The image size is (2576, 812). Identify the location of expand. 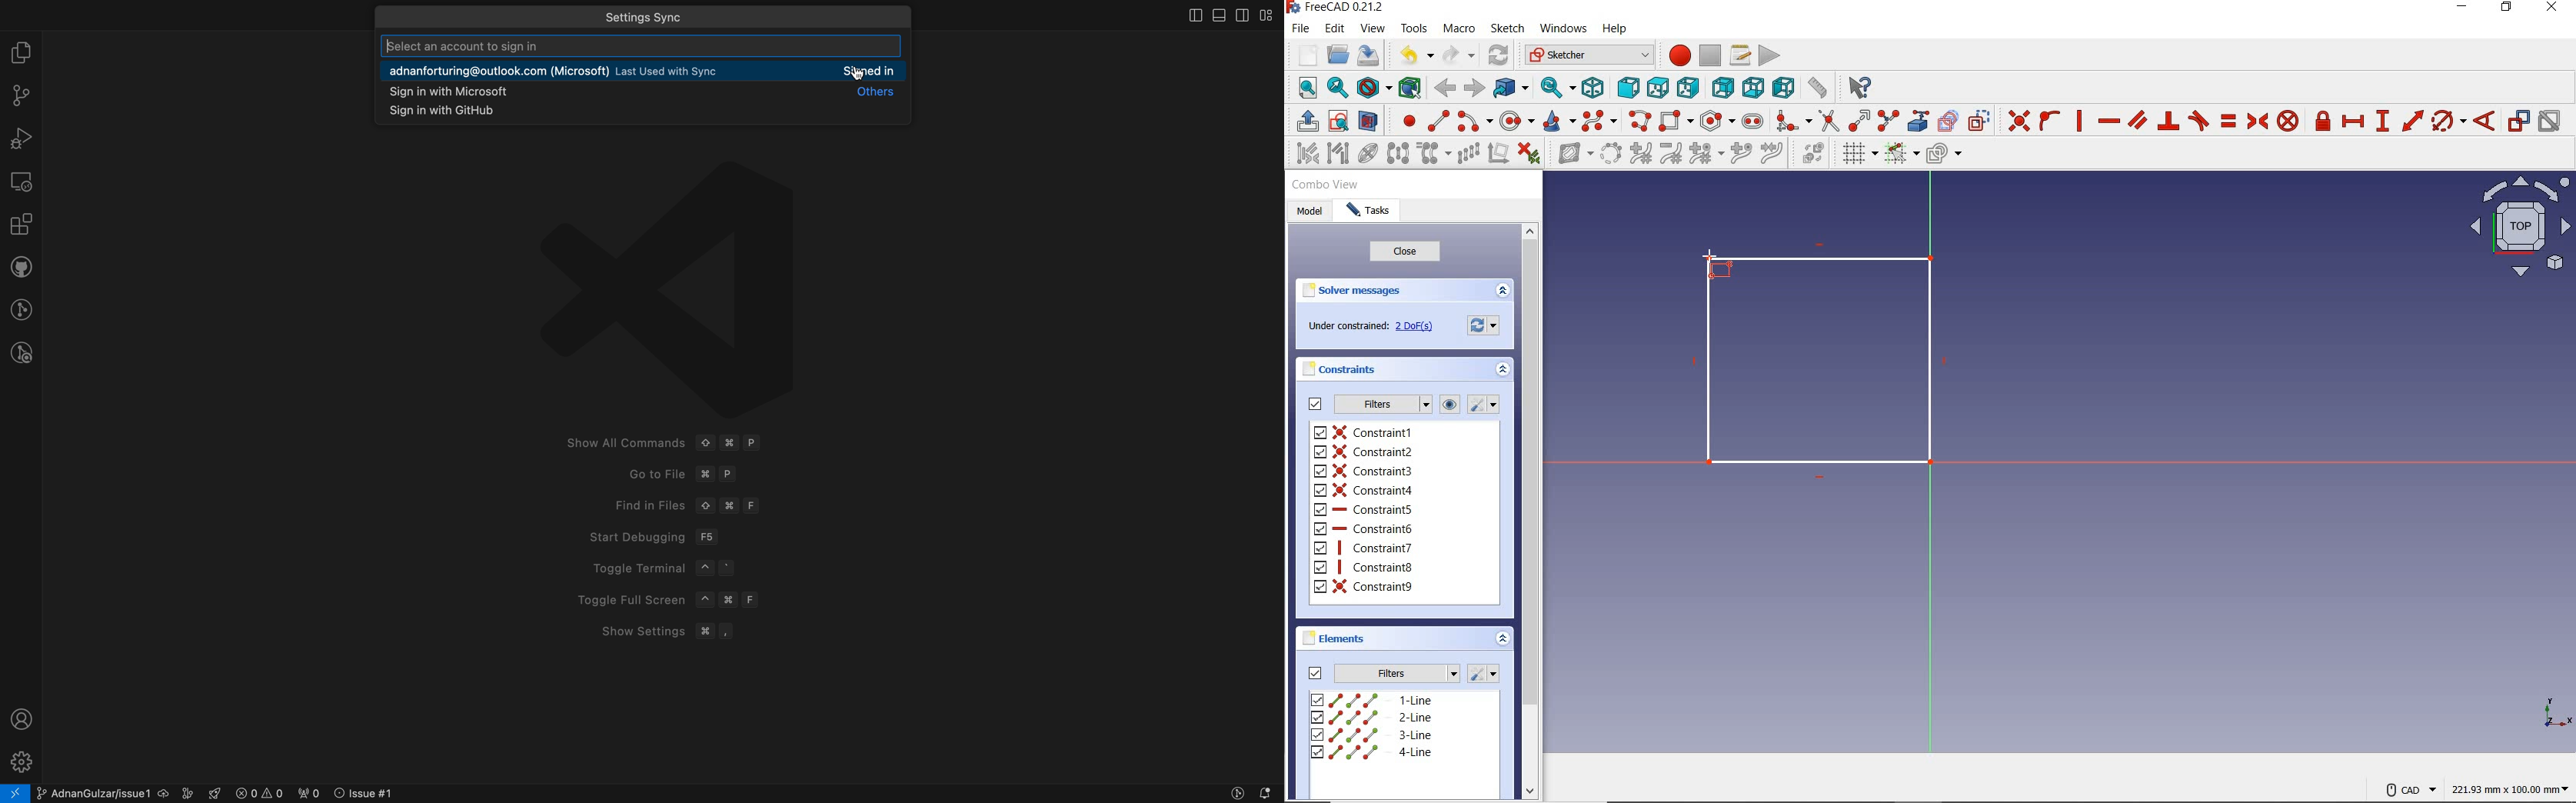
(1503, 371).